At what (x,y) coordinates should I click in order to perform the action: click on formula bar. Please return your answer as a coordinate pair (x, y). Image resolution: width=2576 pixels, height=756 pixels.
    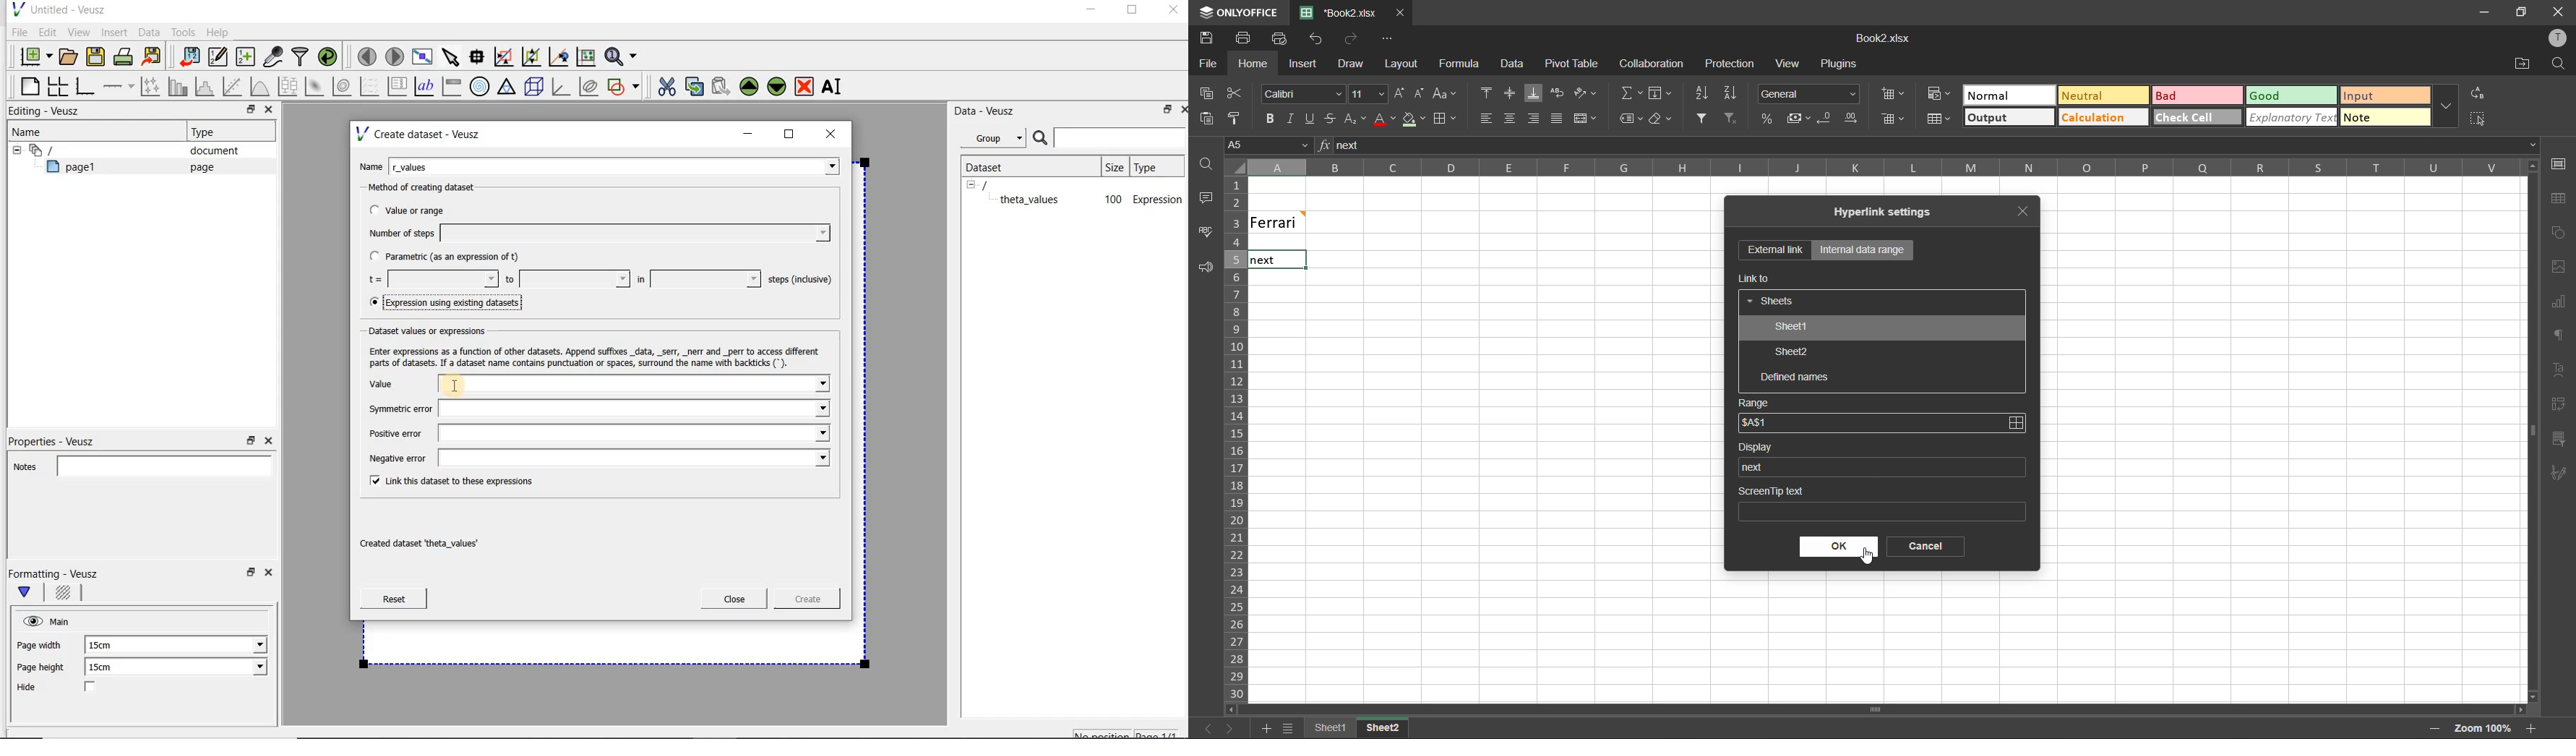
    Looking at the image, I should click on (1927, 147).